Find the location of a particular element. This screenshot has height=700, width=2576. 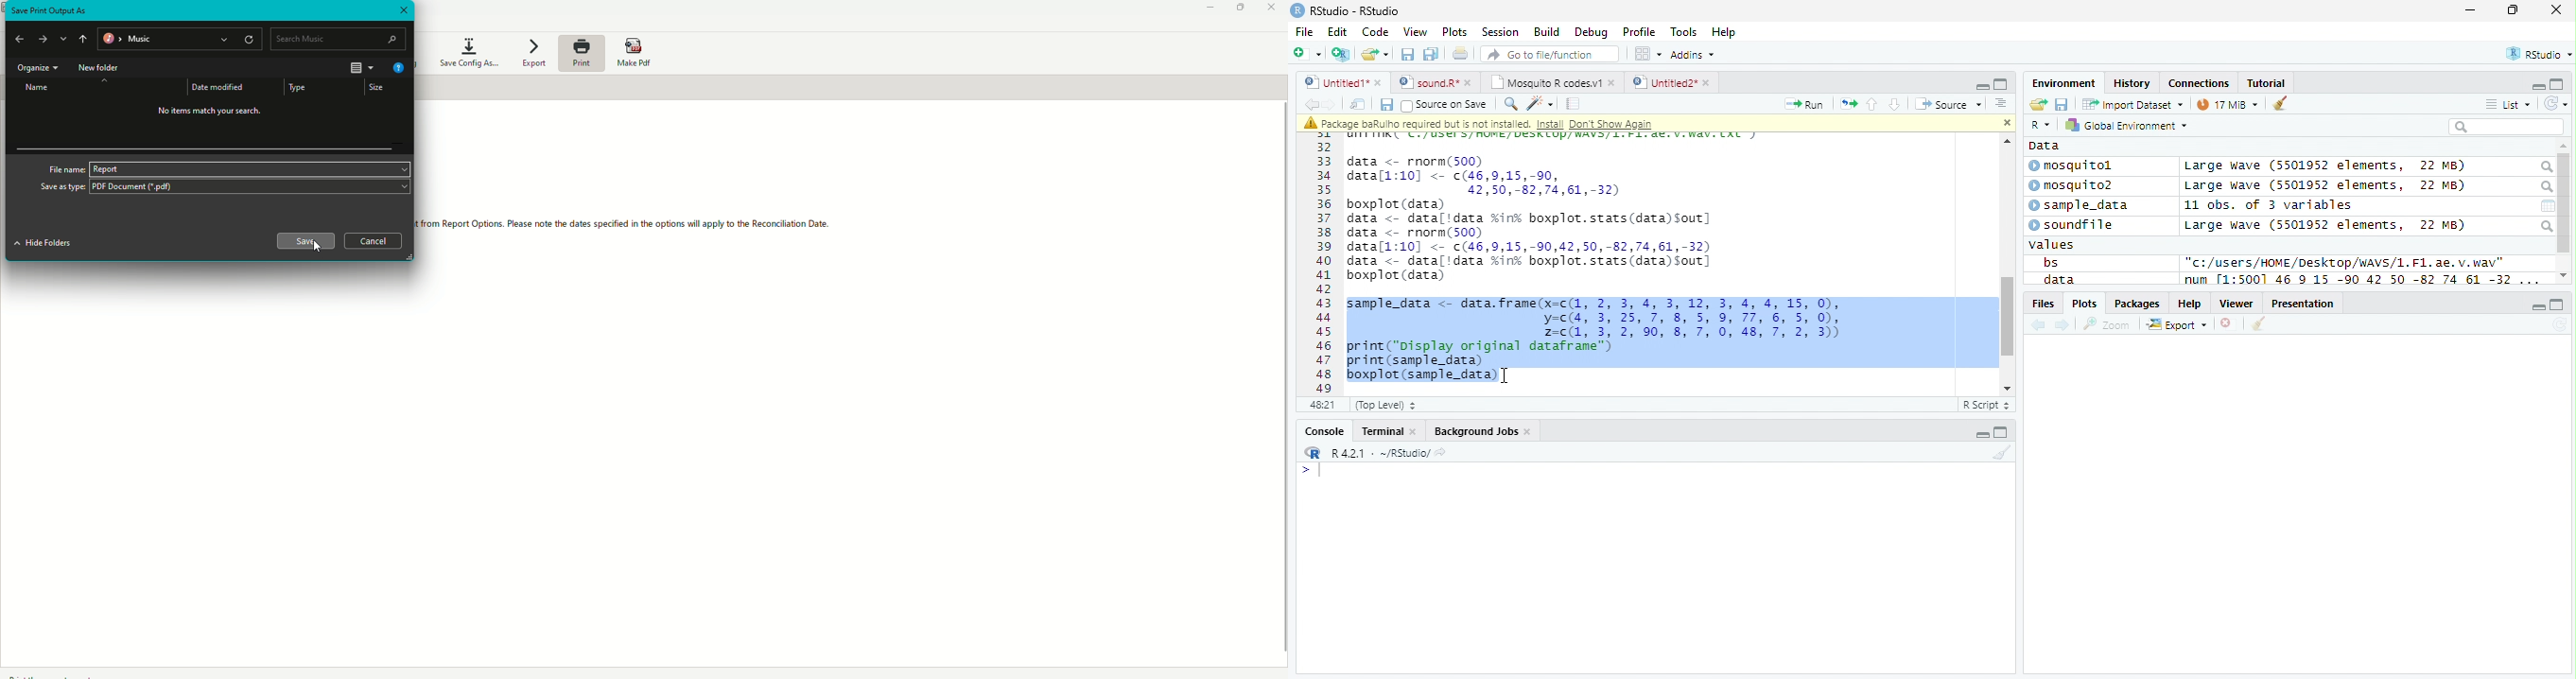

(Top Level) is located at coordinates (1385, 406).